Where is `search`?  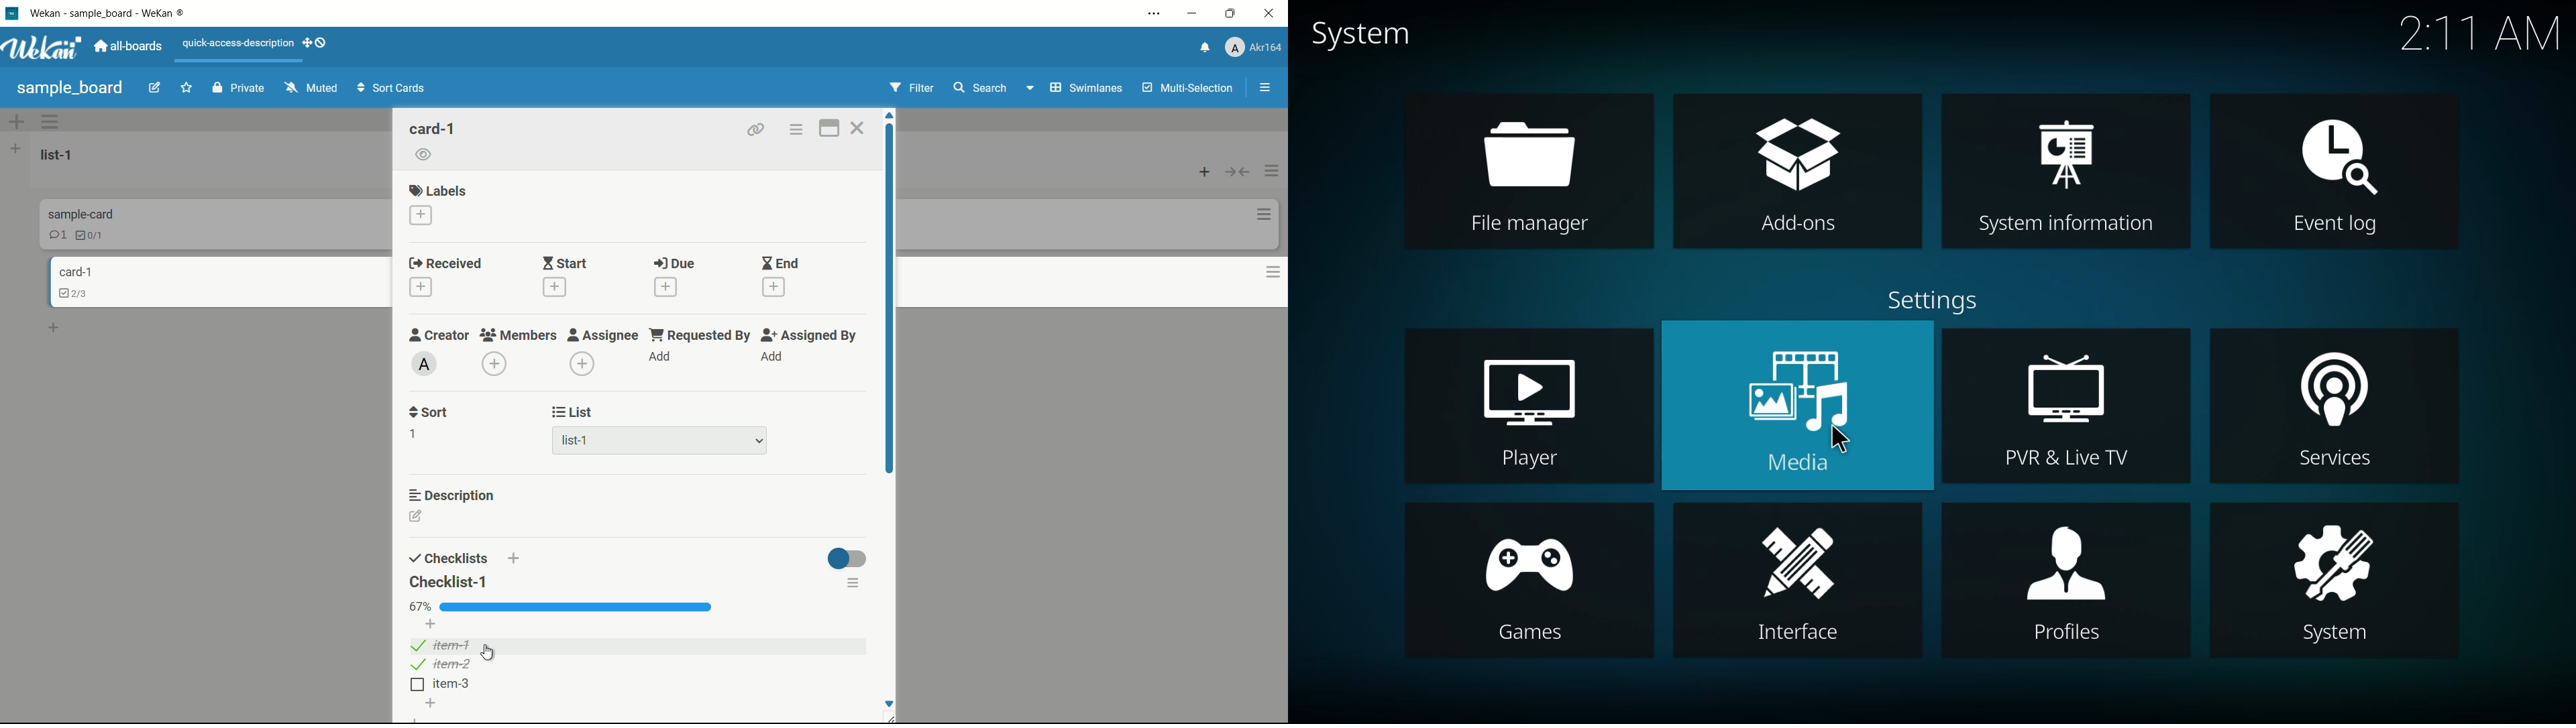 search is located at coordinates (984, 89).